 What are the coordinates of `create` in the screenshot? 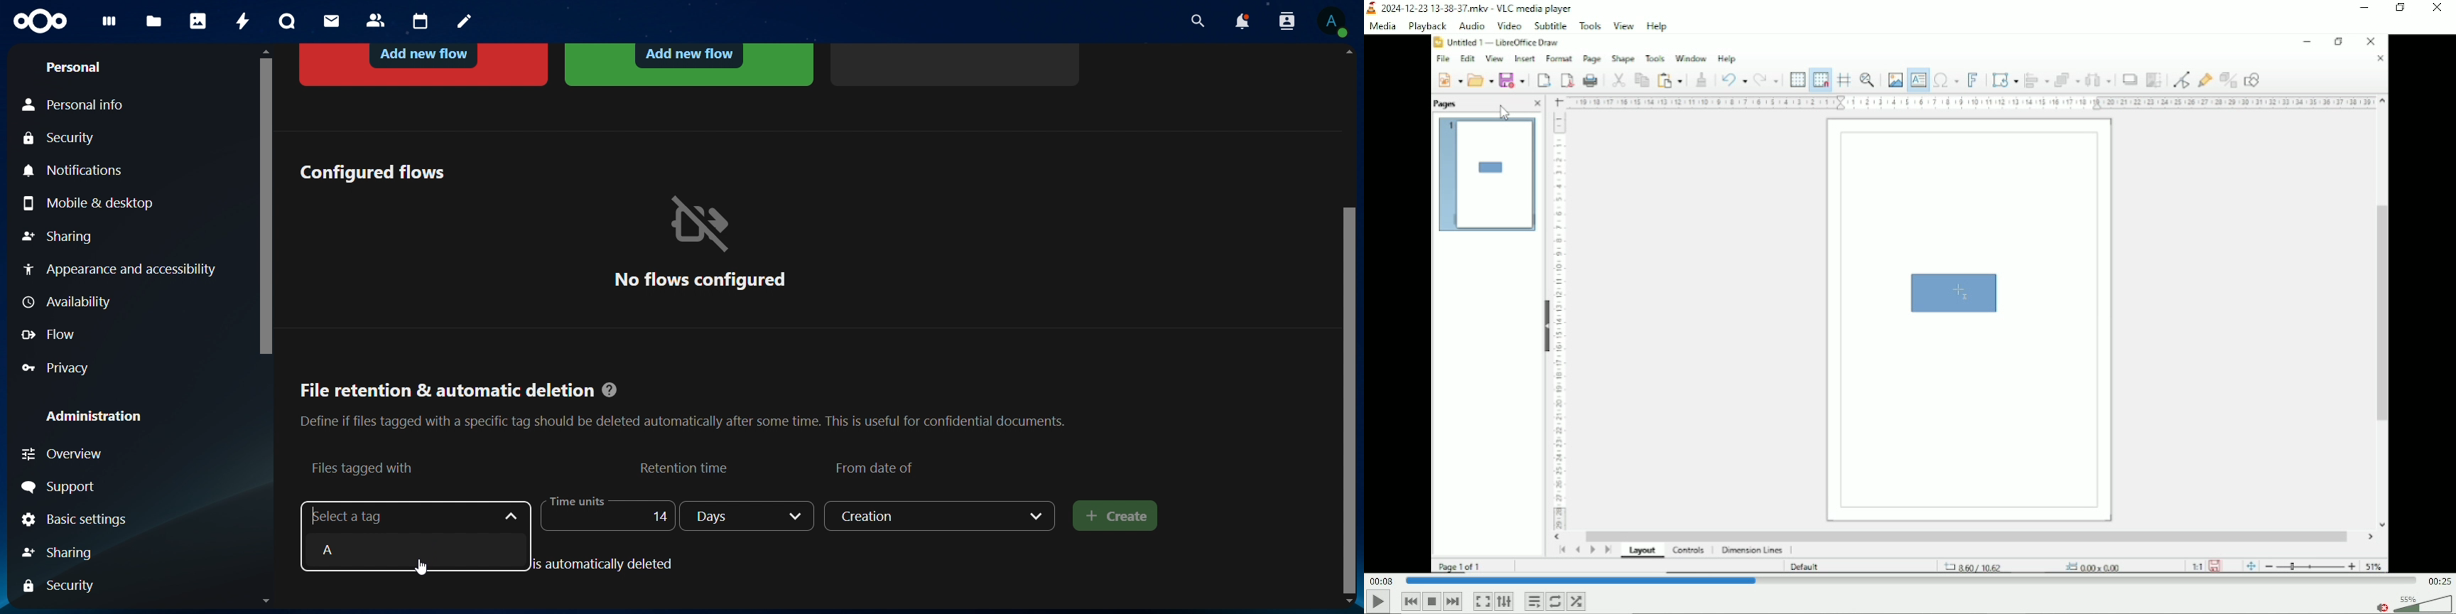 It's located at (1116, 517).